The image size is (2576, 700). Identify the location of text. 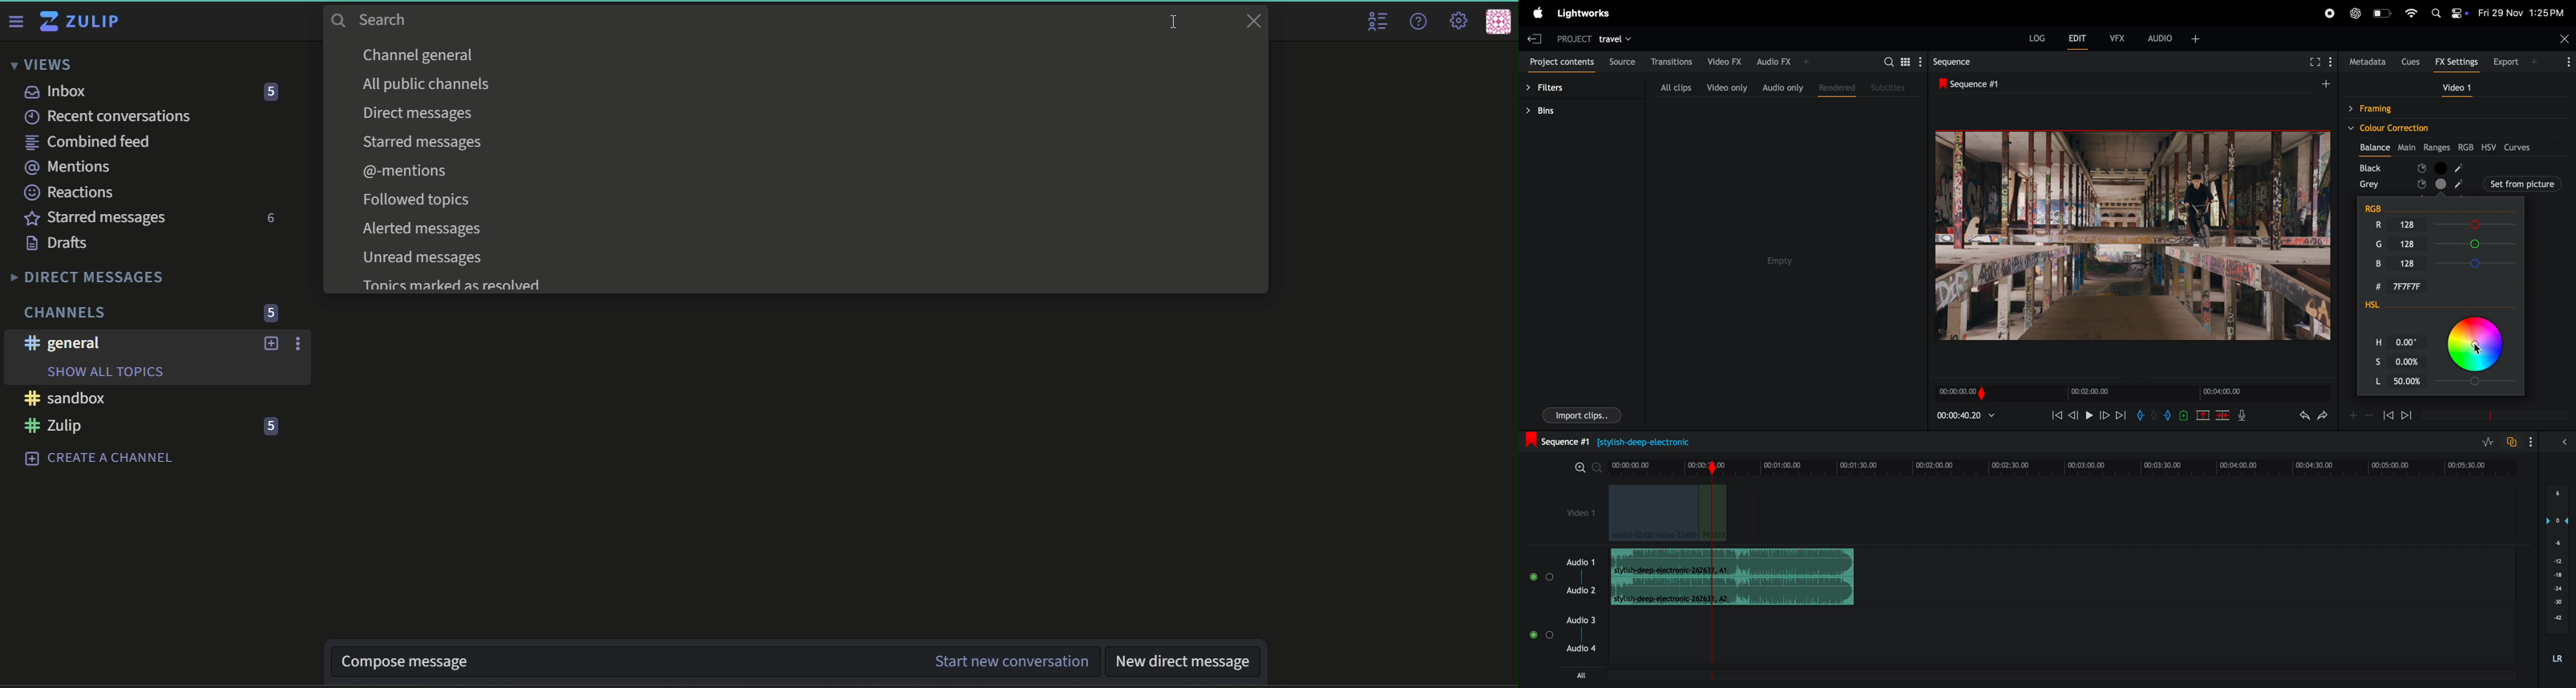
(427, 84).